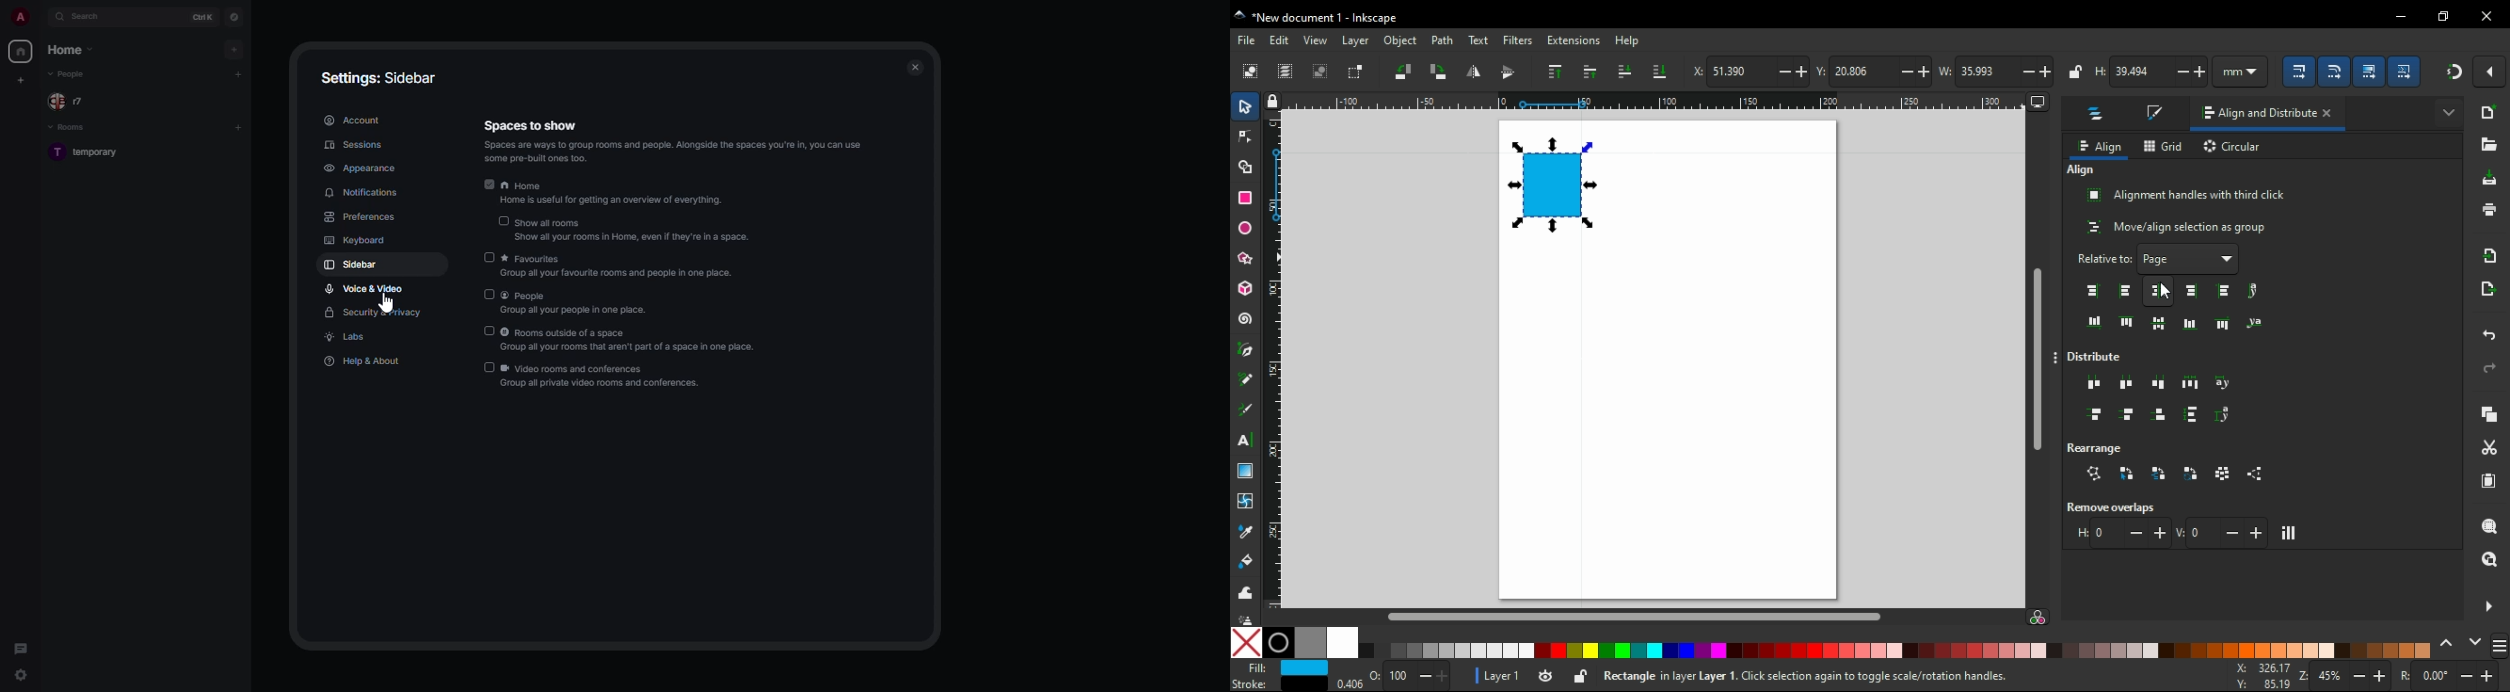 This screenshot has width=2520, height=700. I want to click on width of selection, so click(1996, 71).